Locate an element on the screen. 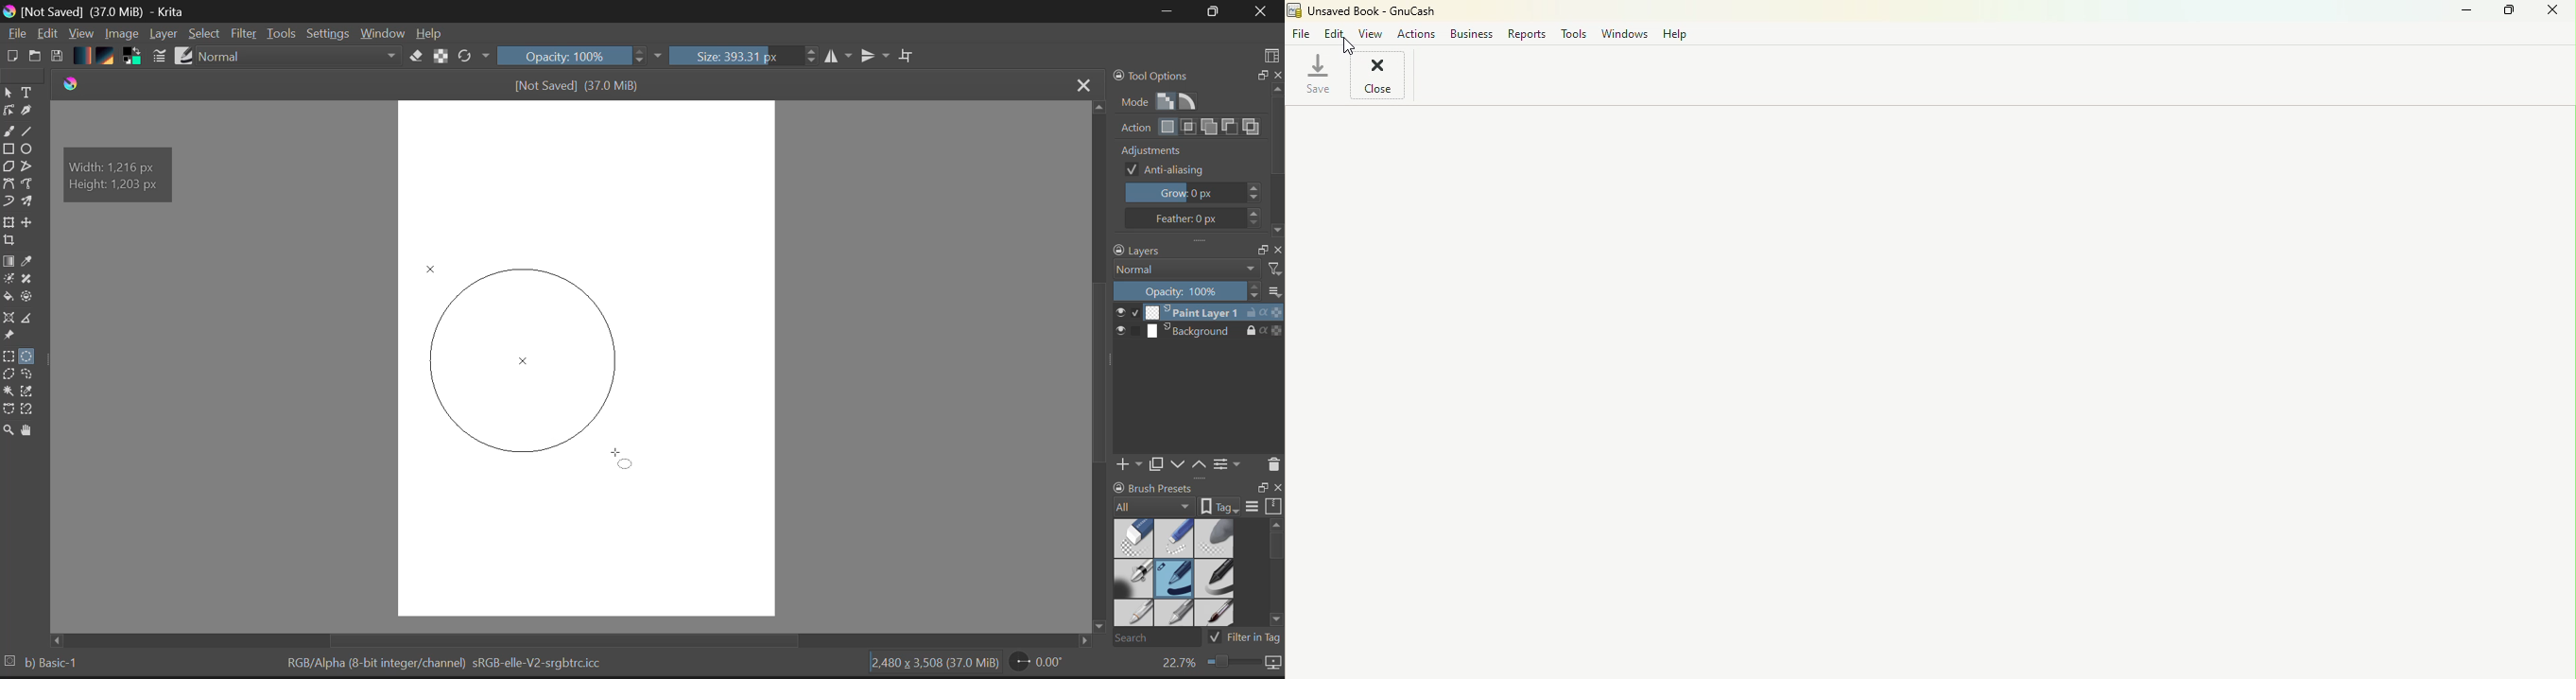 Image resolution: width=2576 pixels, height=700 pixels. Pattern is located at coordinates (108, 57).